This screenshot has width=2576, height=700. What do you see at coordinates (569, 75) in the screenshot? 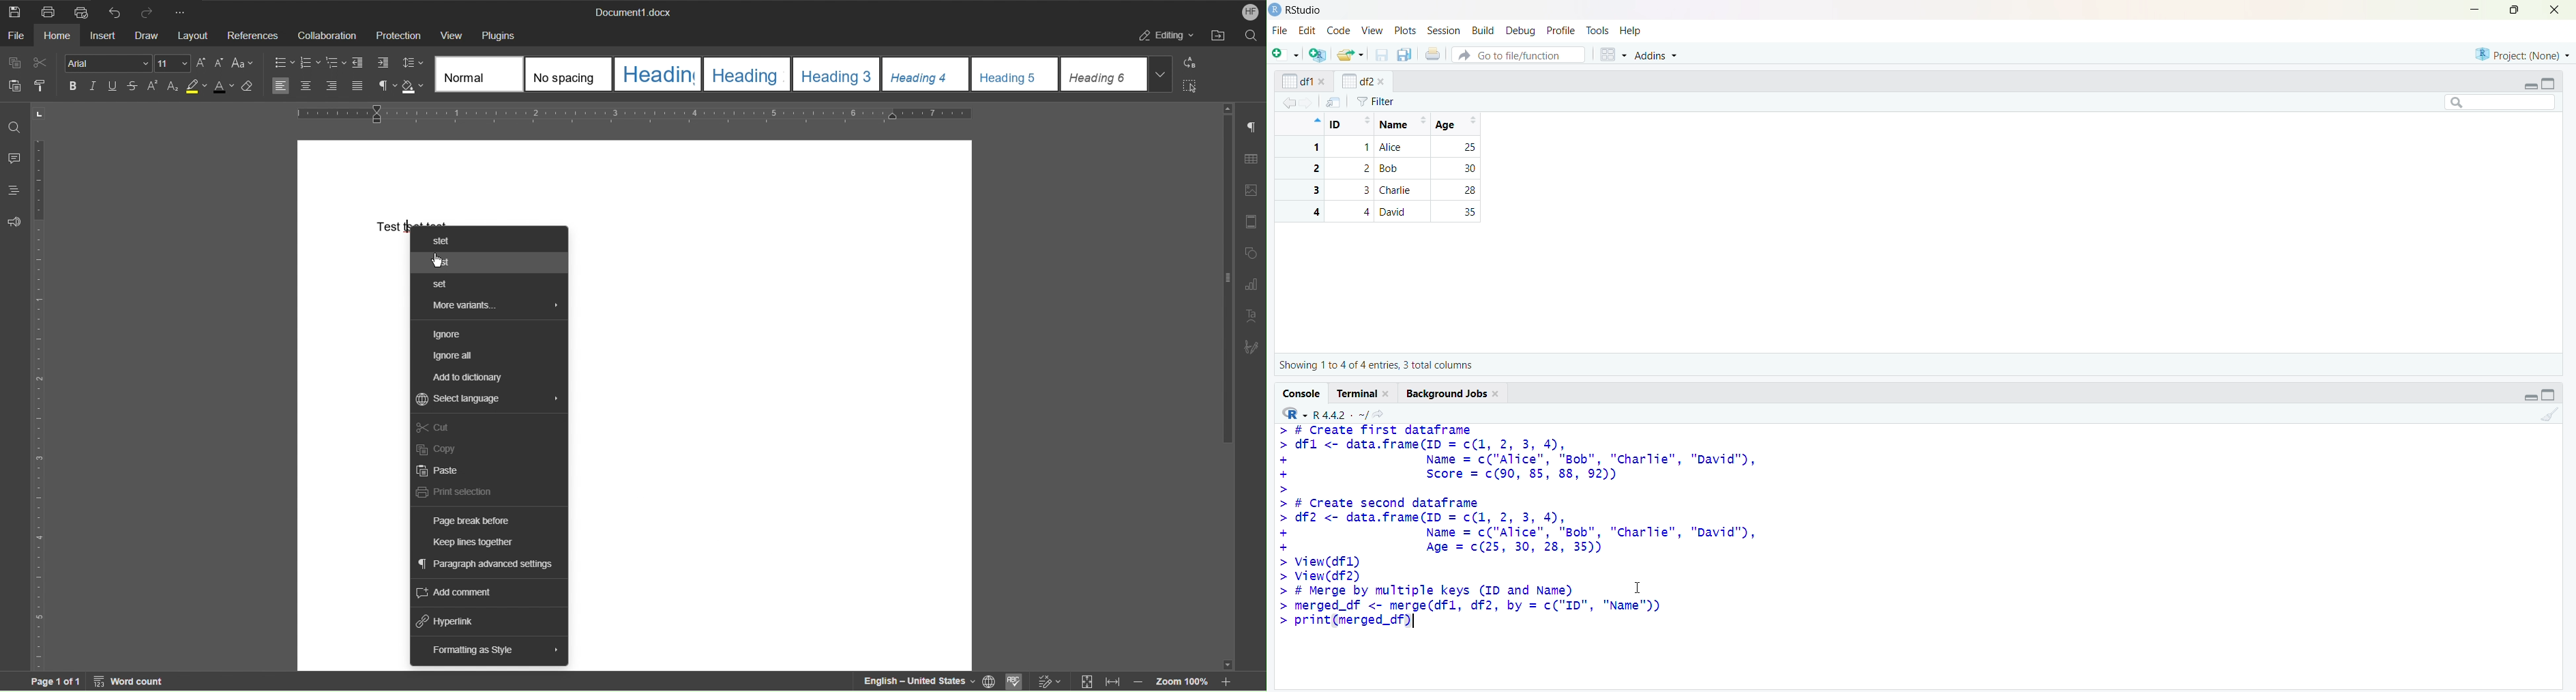
I see `No Spacing` at bounding box center [569, 75].